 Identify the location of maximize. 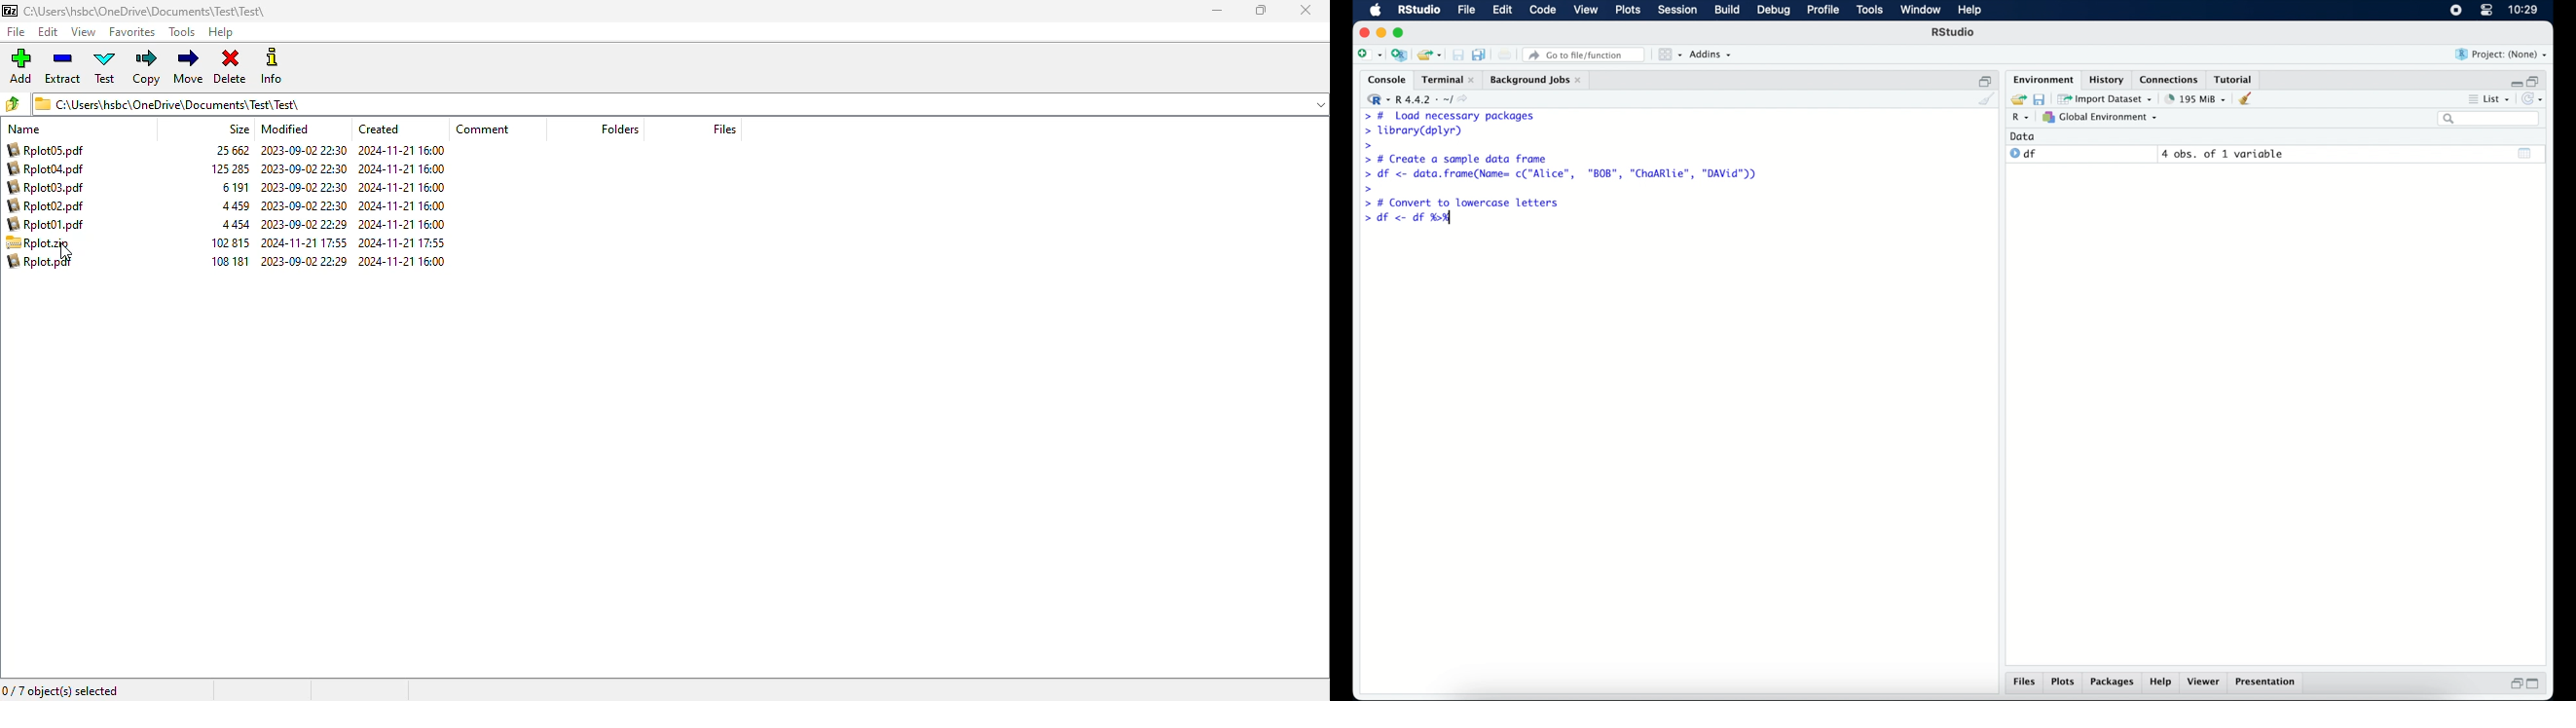
(1261, 10).